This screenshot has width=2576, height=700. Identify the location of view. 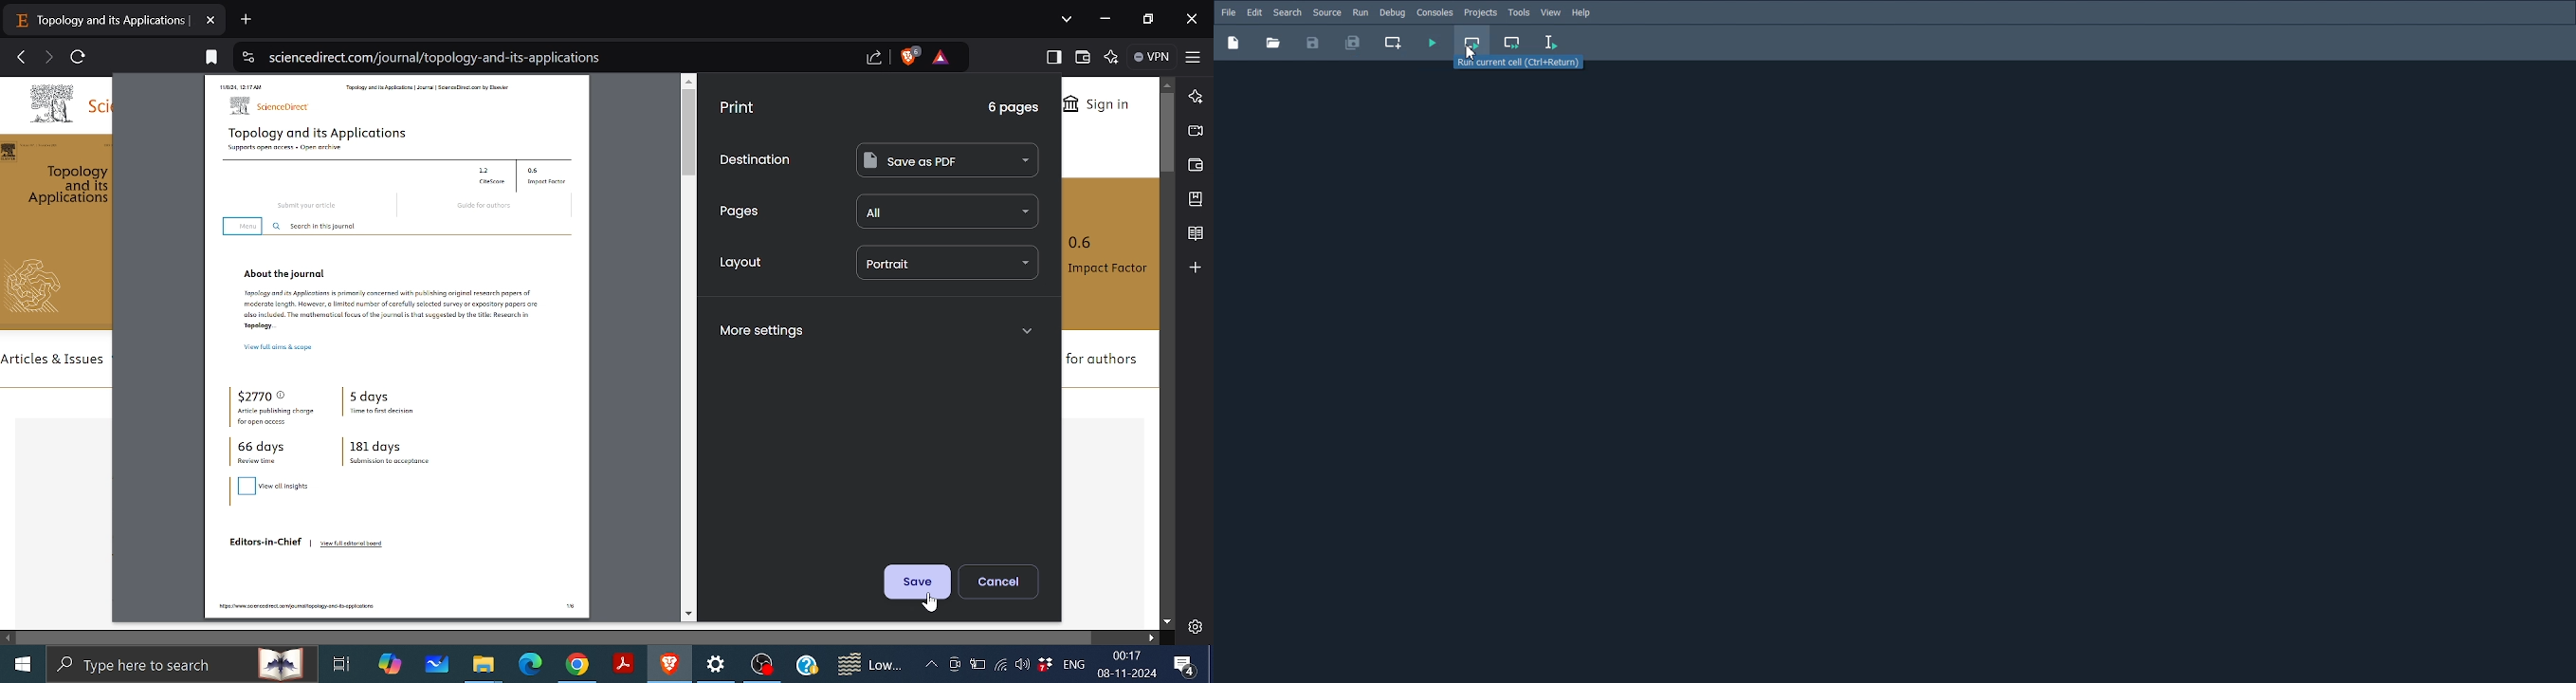
(1551, 13).